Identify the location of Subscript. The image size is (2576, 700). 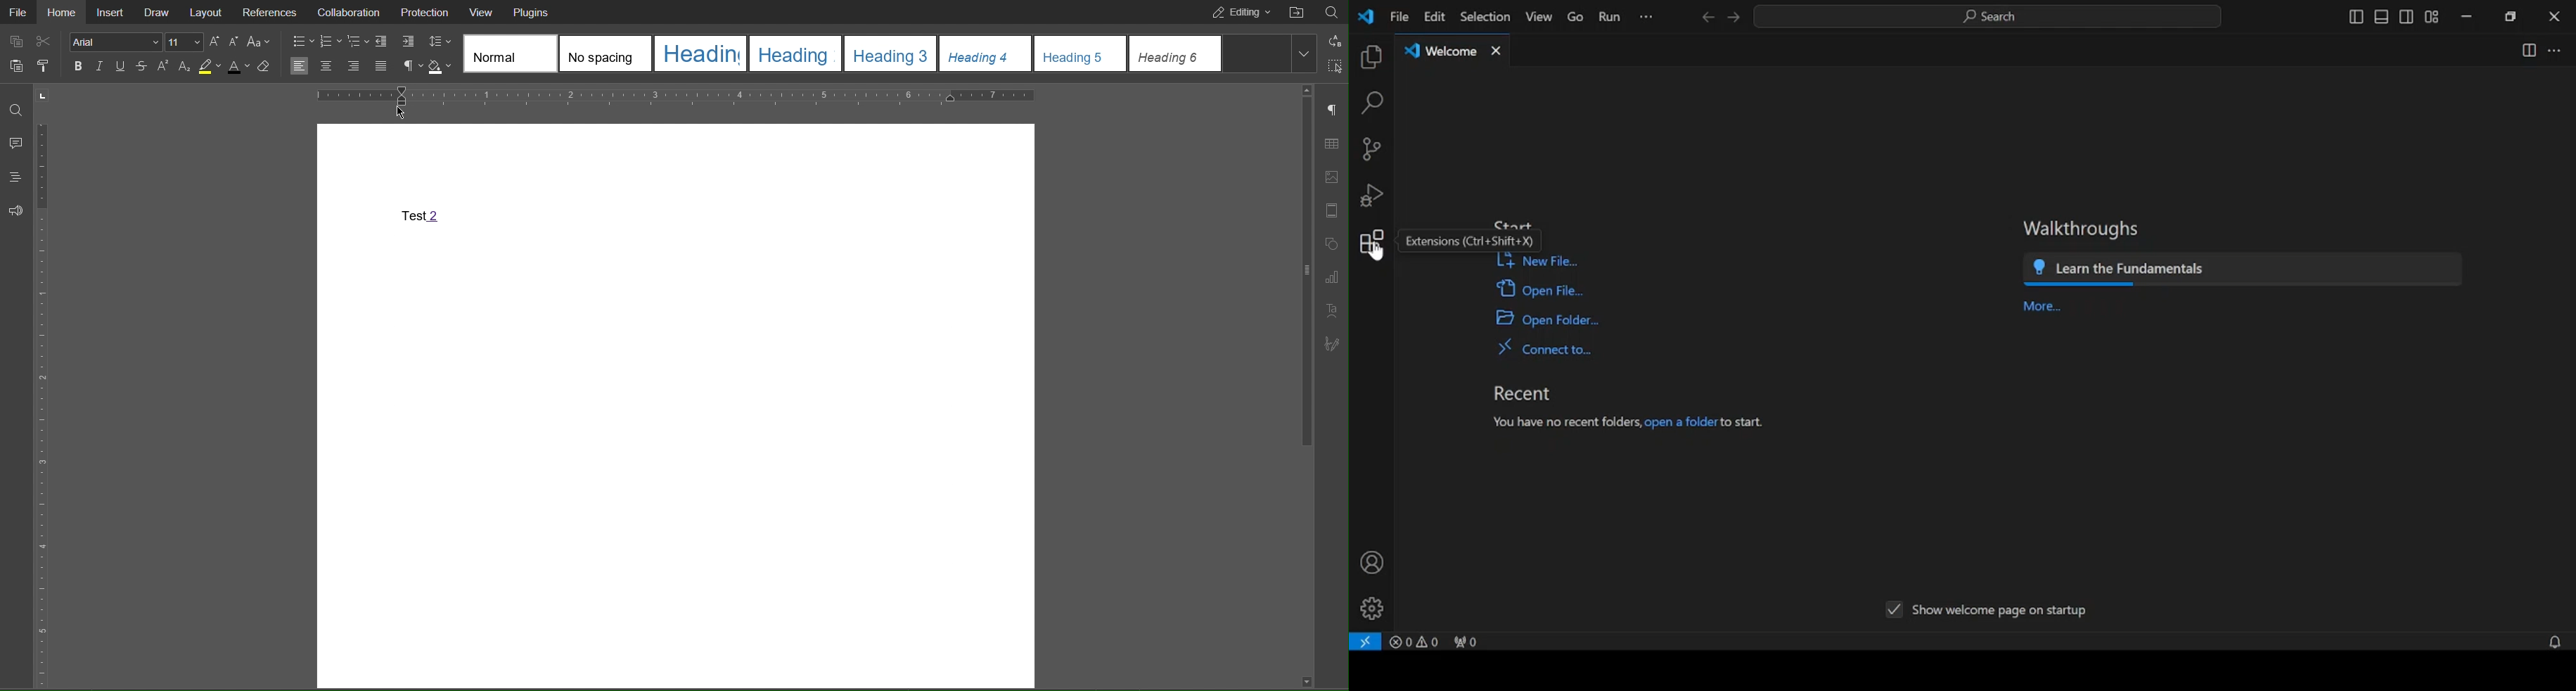
(184, 66).